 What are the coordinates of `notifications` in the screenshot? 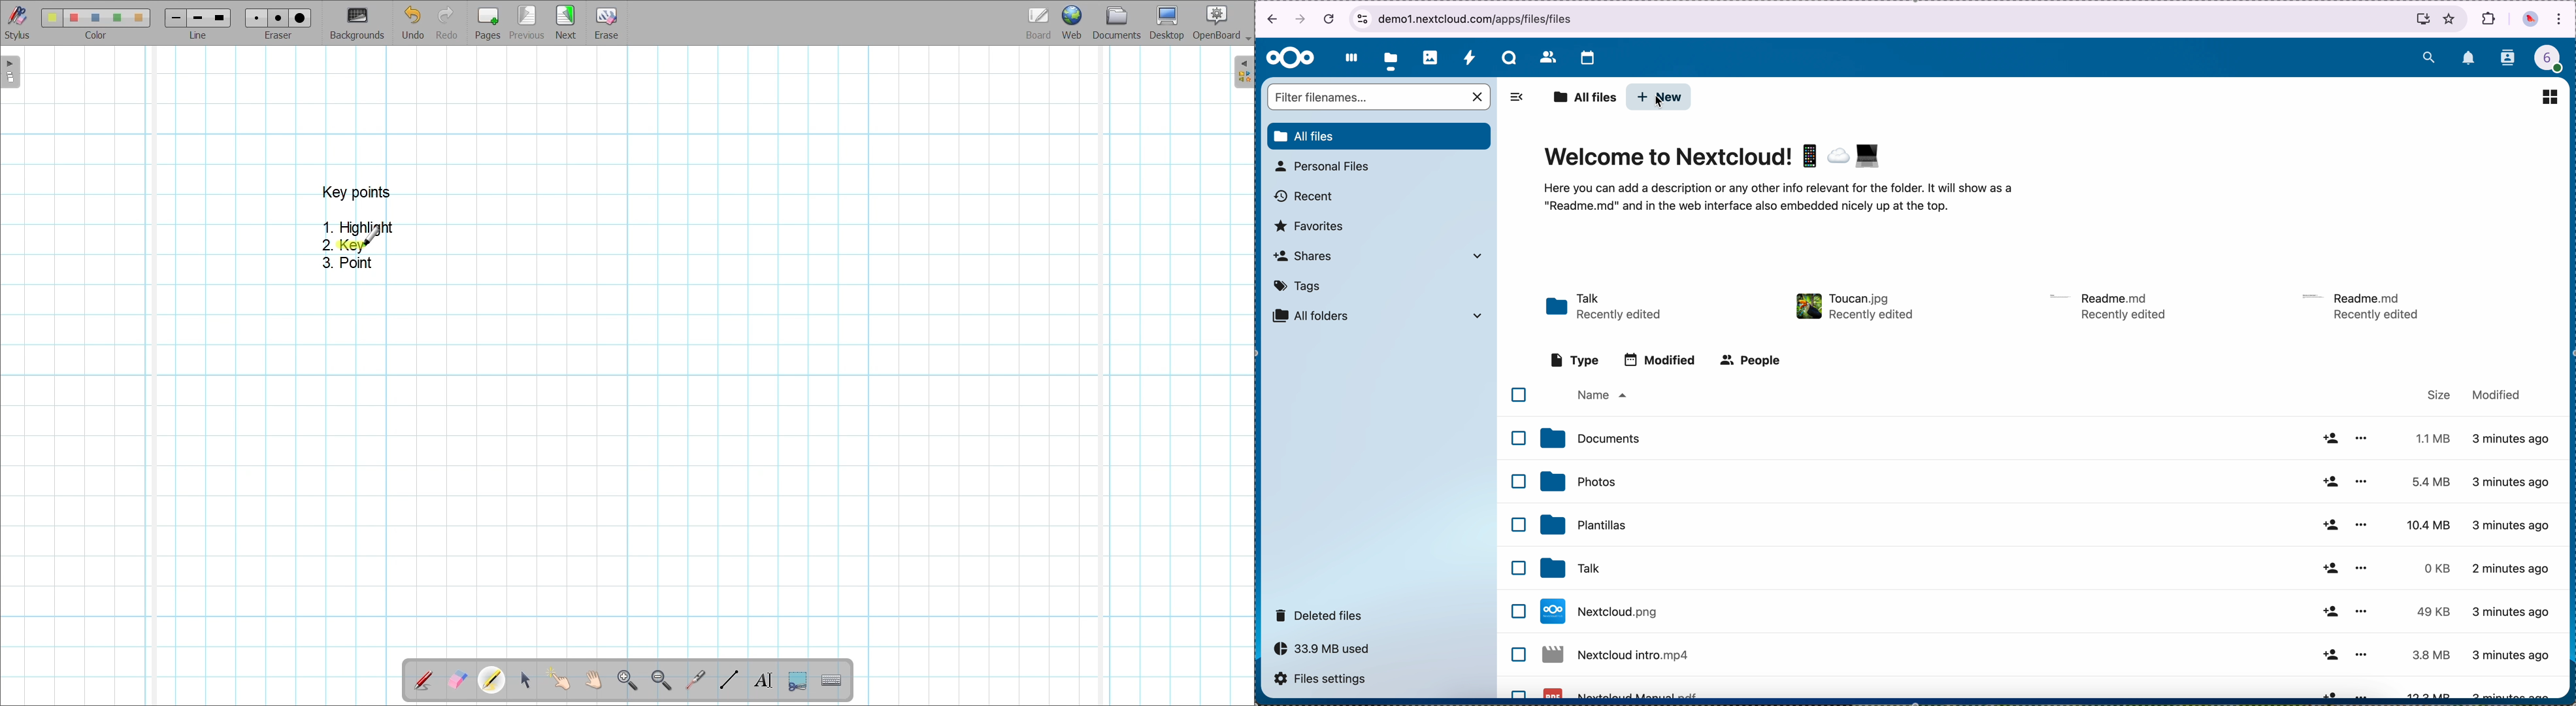 It's located at (2470, 59).